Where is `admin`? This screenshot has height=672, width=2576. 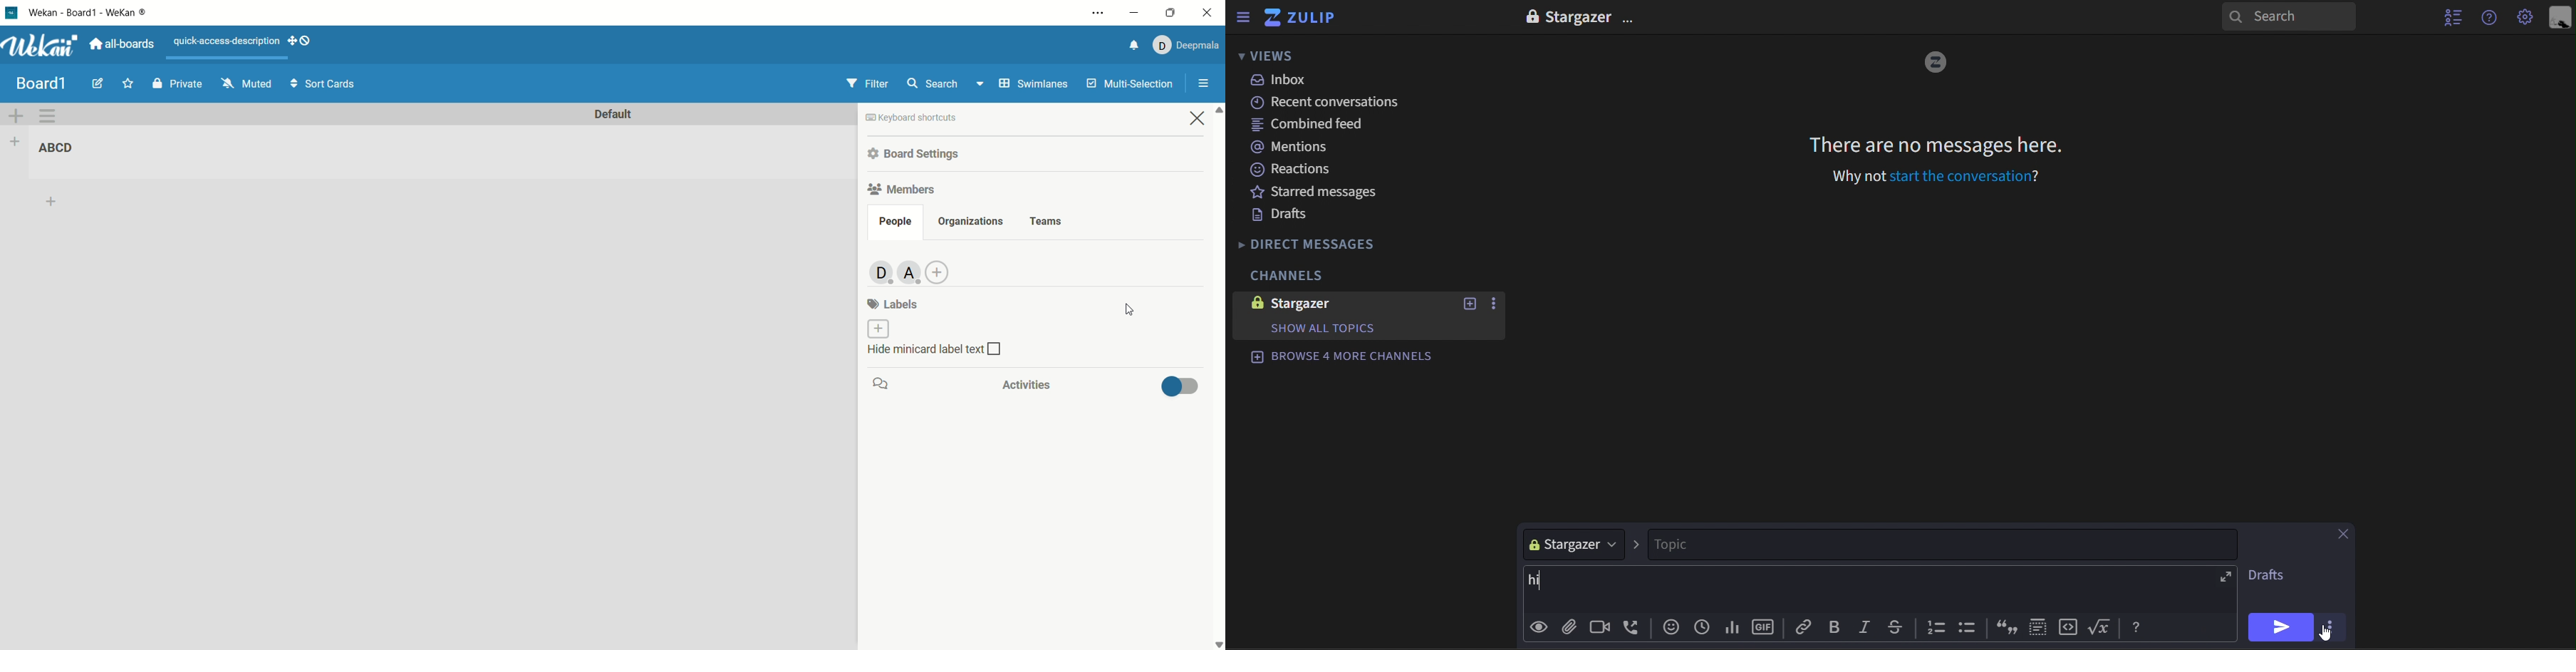
admin is located at coordinates (878, 273).